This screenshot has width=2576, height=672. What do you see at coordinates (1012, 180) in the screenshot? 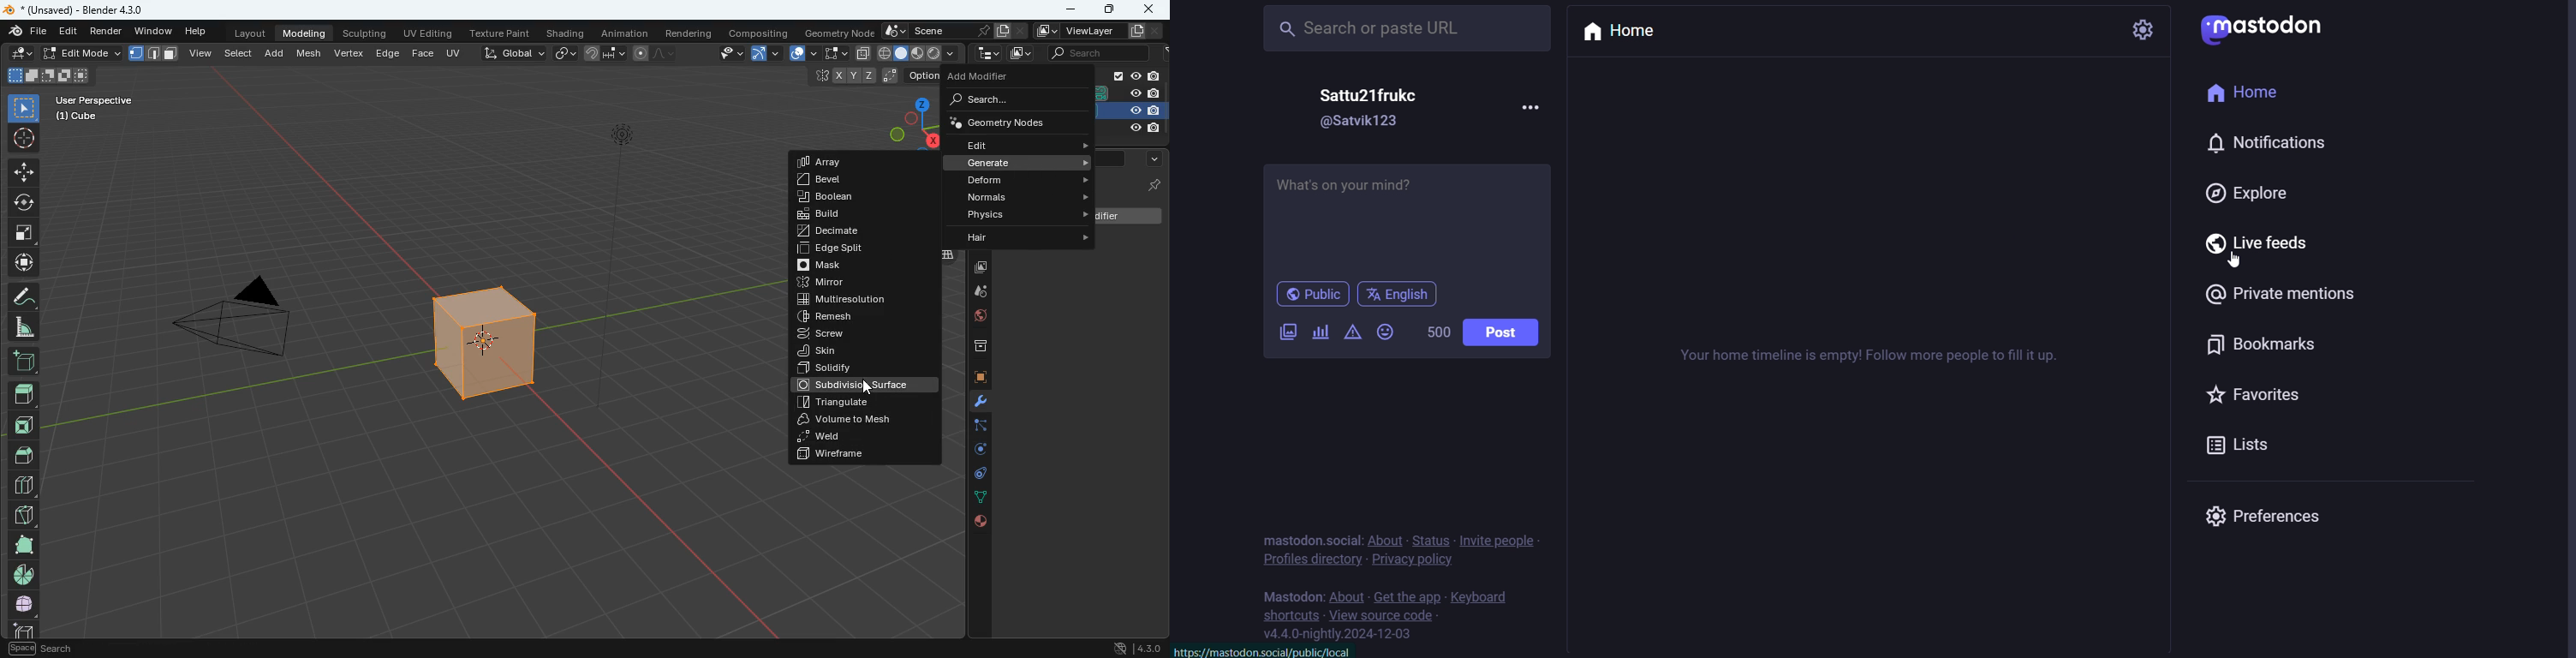
I see `deform` at bounding box center [1012, 180].